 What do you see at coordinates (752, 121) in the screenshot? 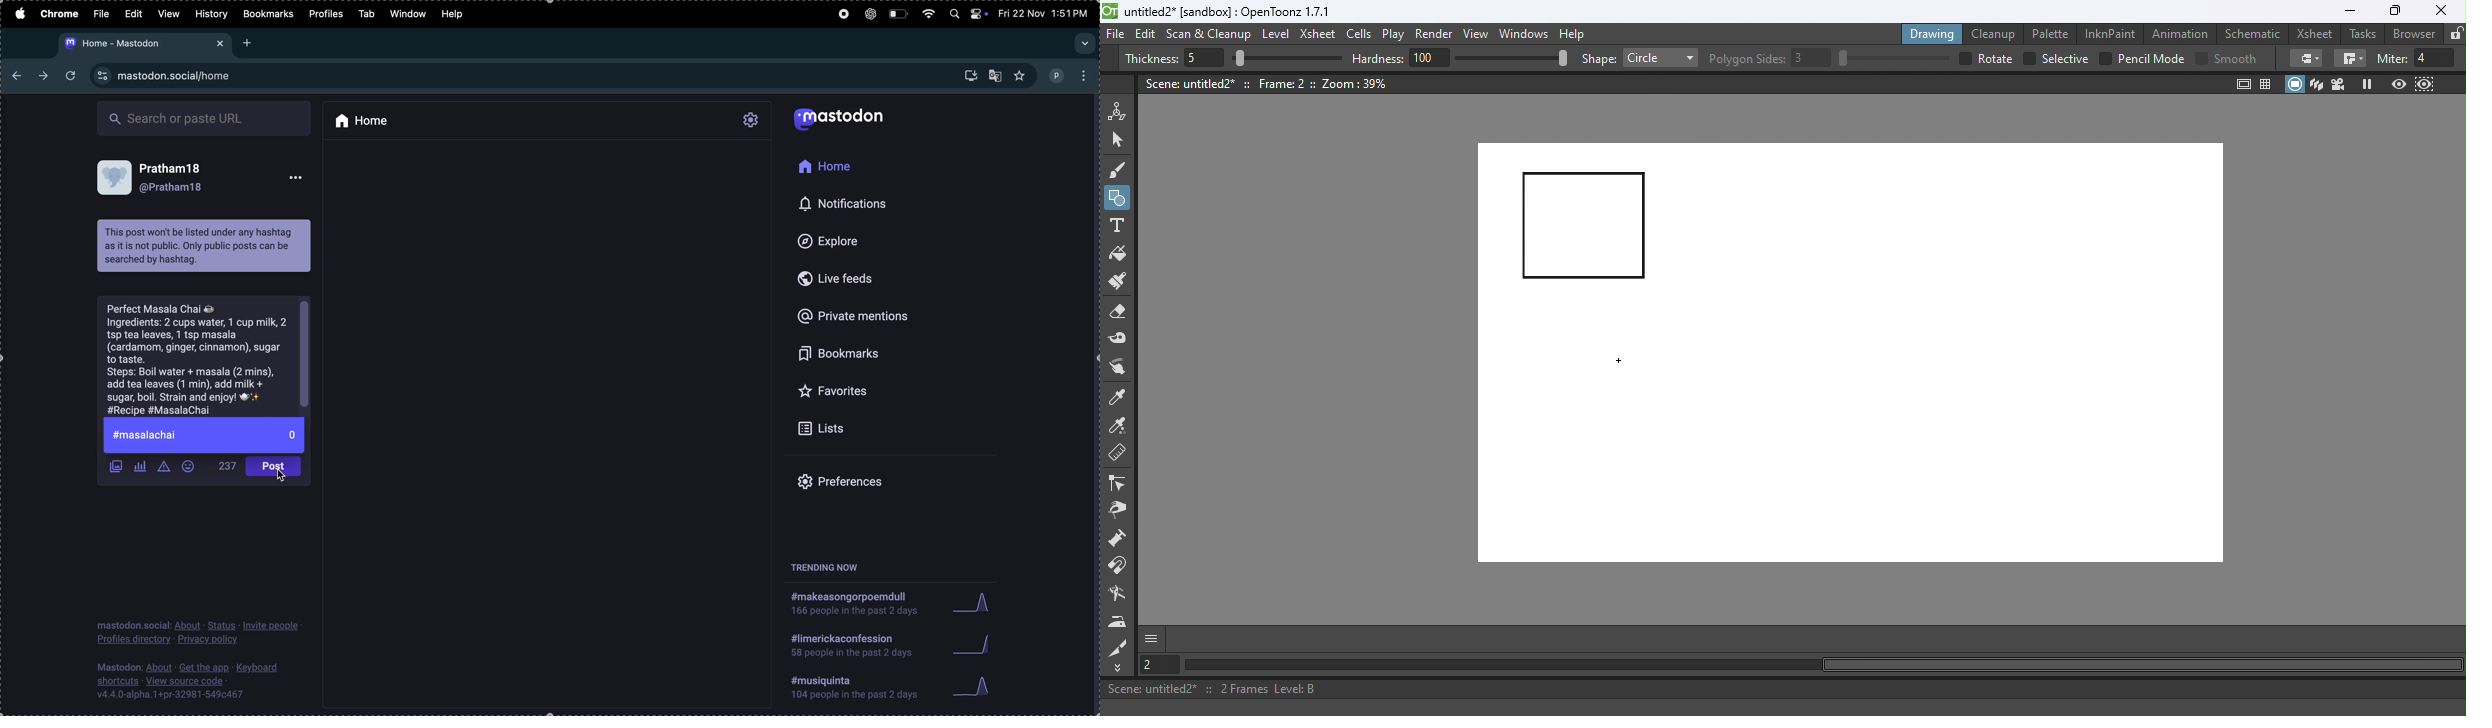
I see `settings` at bounding box center [752, 121].